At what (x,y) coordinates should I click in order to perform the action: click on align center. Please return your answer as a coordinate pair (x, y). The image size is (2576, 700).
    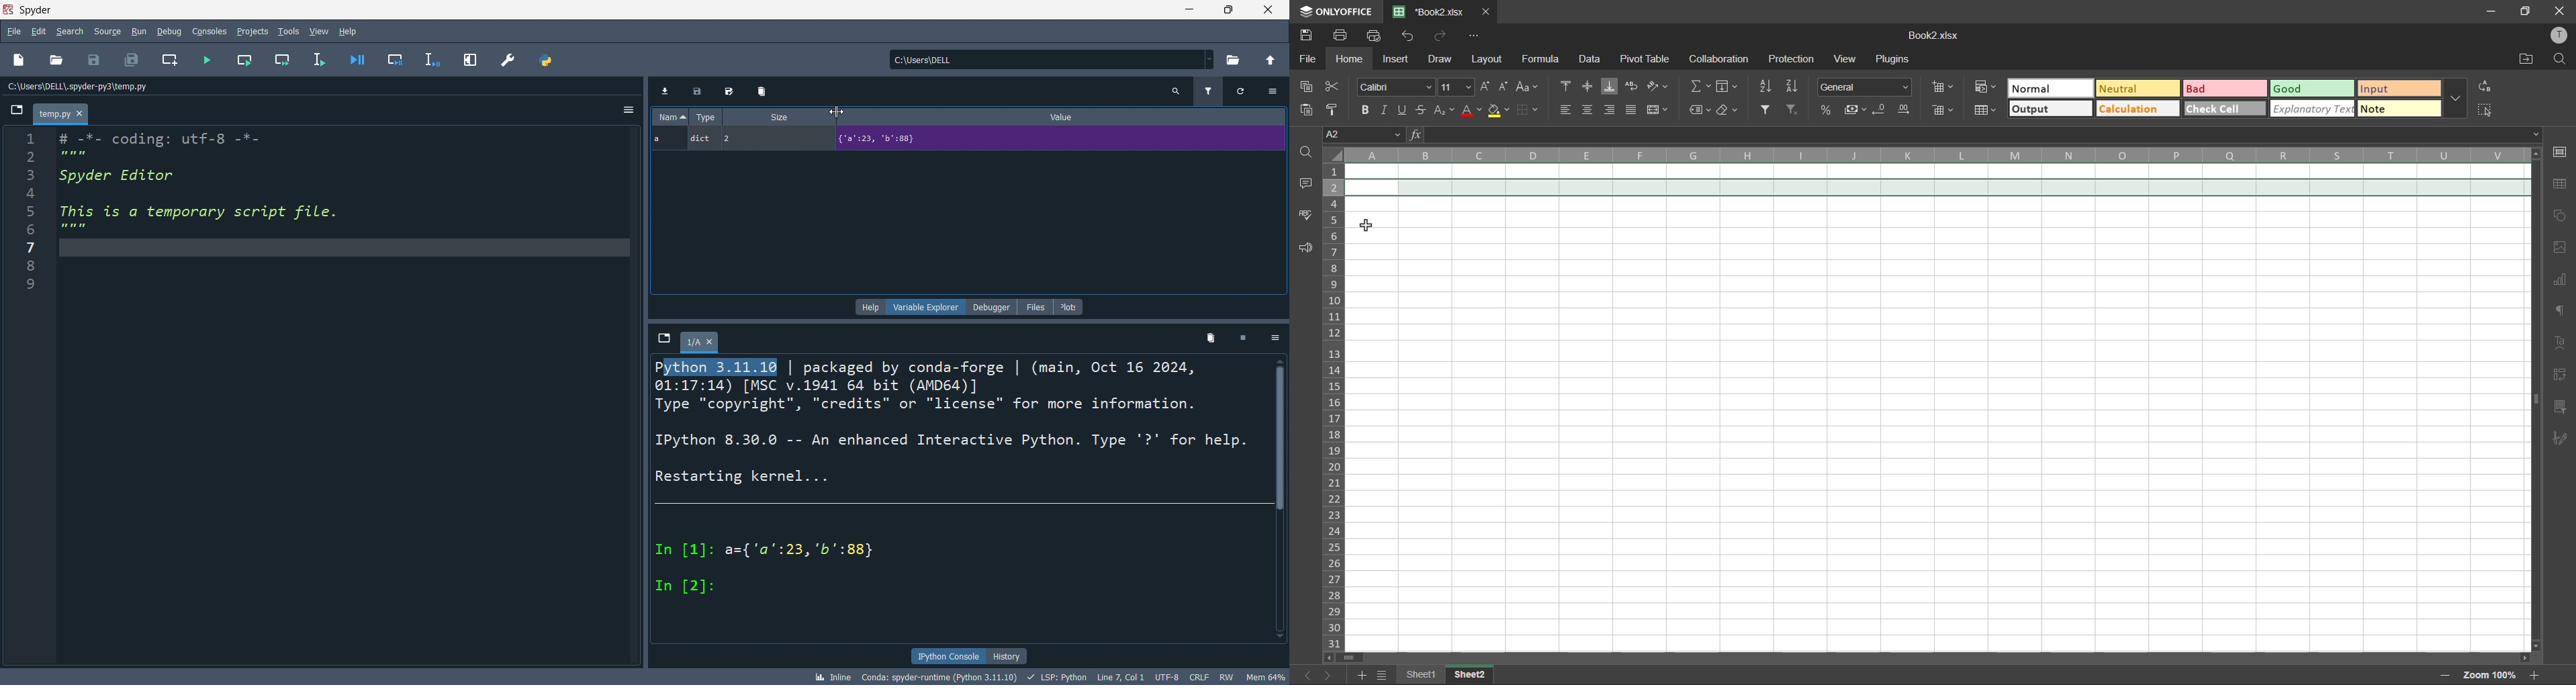
    Looking at the image, I should click on (1589, 110).